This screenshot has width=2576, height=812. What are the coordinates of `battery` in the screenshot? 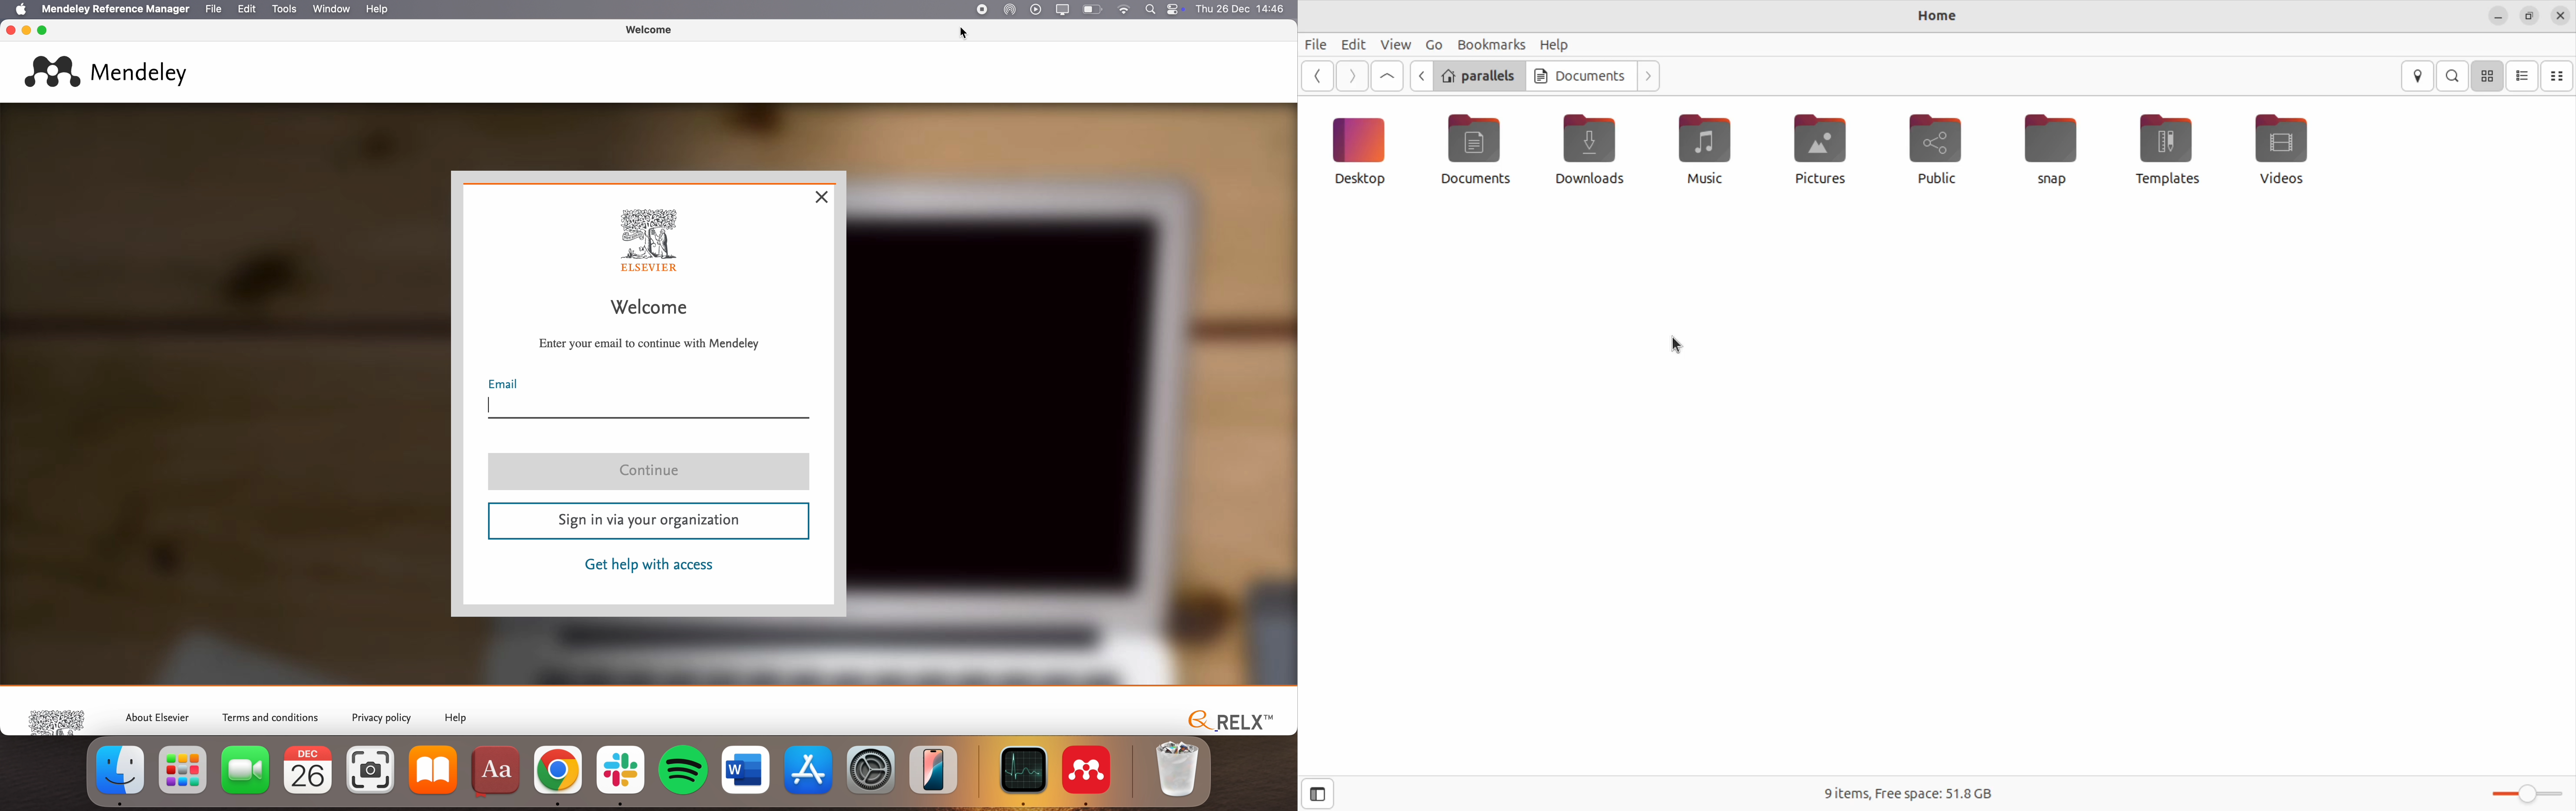 It's located at (1092, 9).